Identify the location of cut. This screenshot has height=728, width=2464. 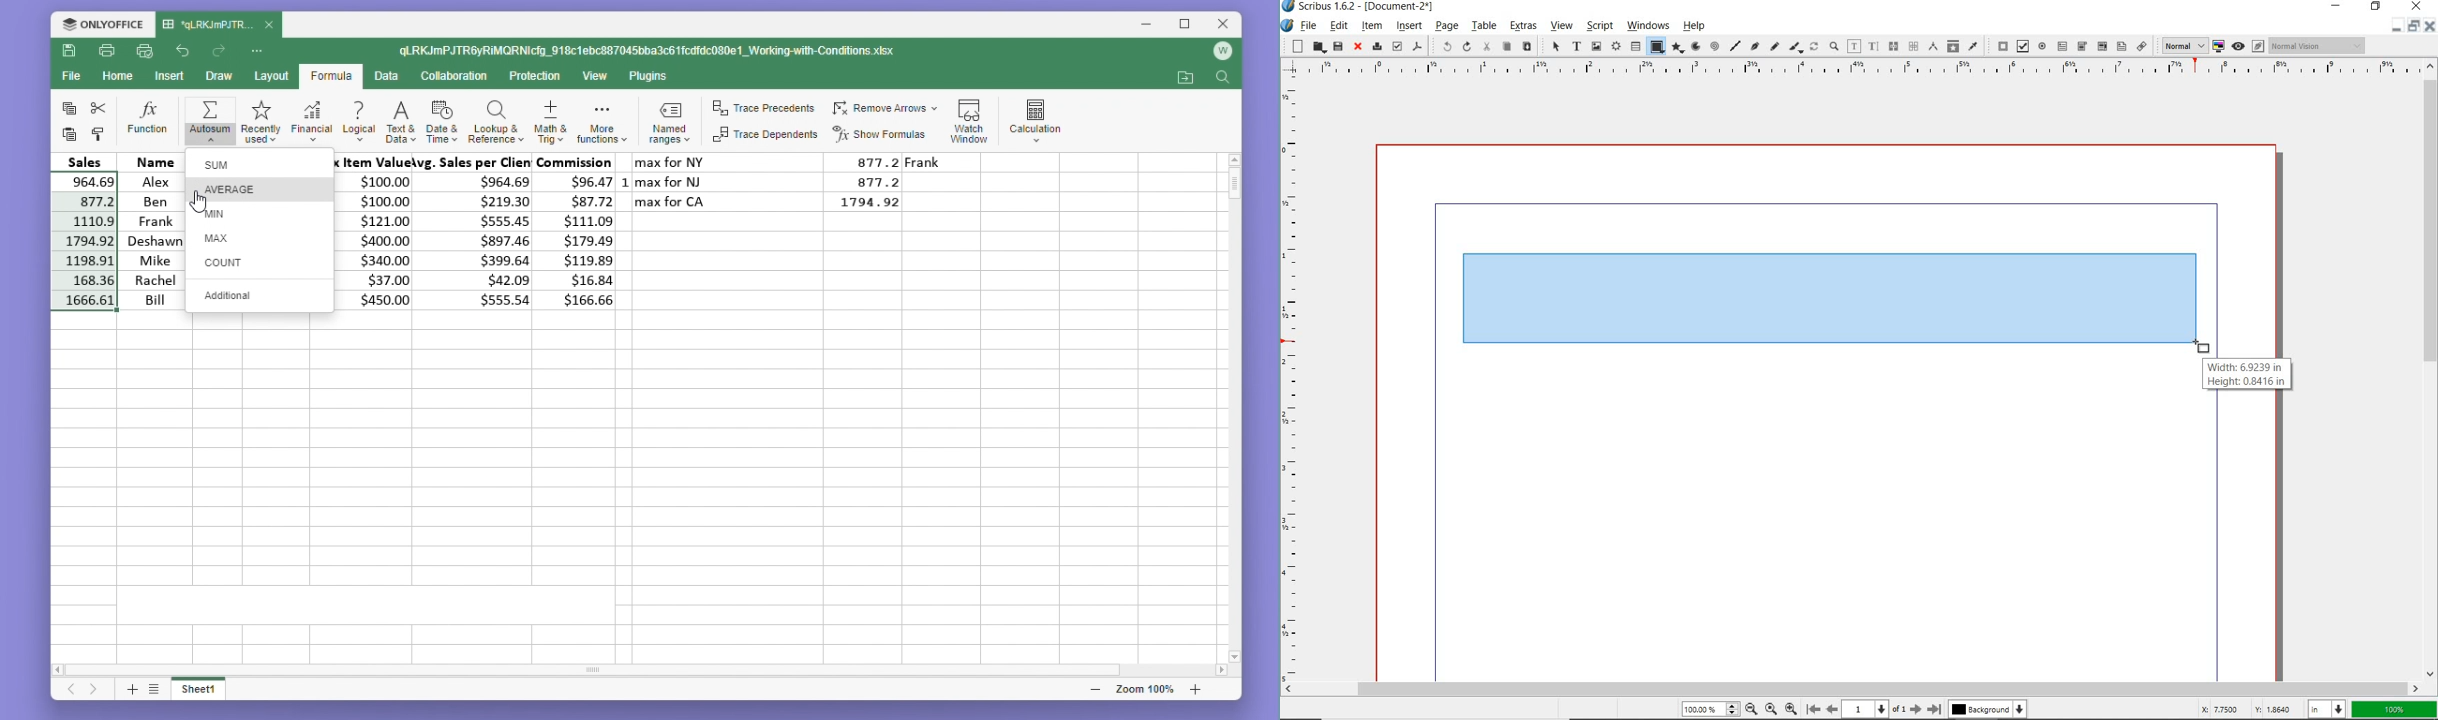
(1486, 47).